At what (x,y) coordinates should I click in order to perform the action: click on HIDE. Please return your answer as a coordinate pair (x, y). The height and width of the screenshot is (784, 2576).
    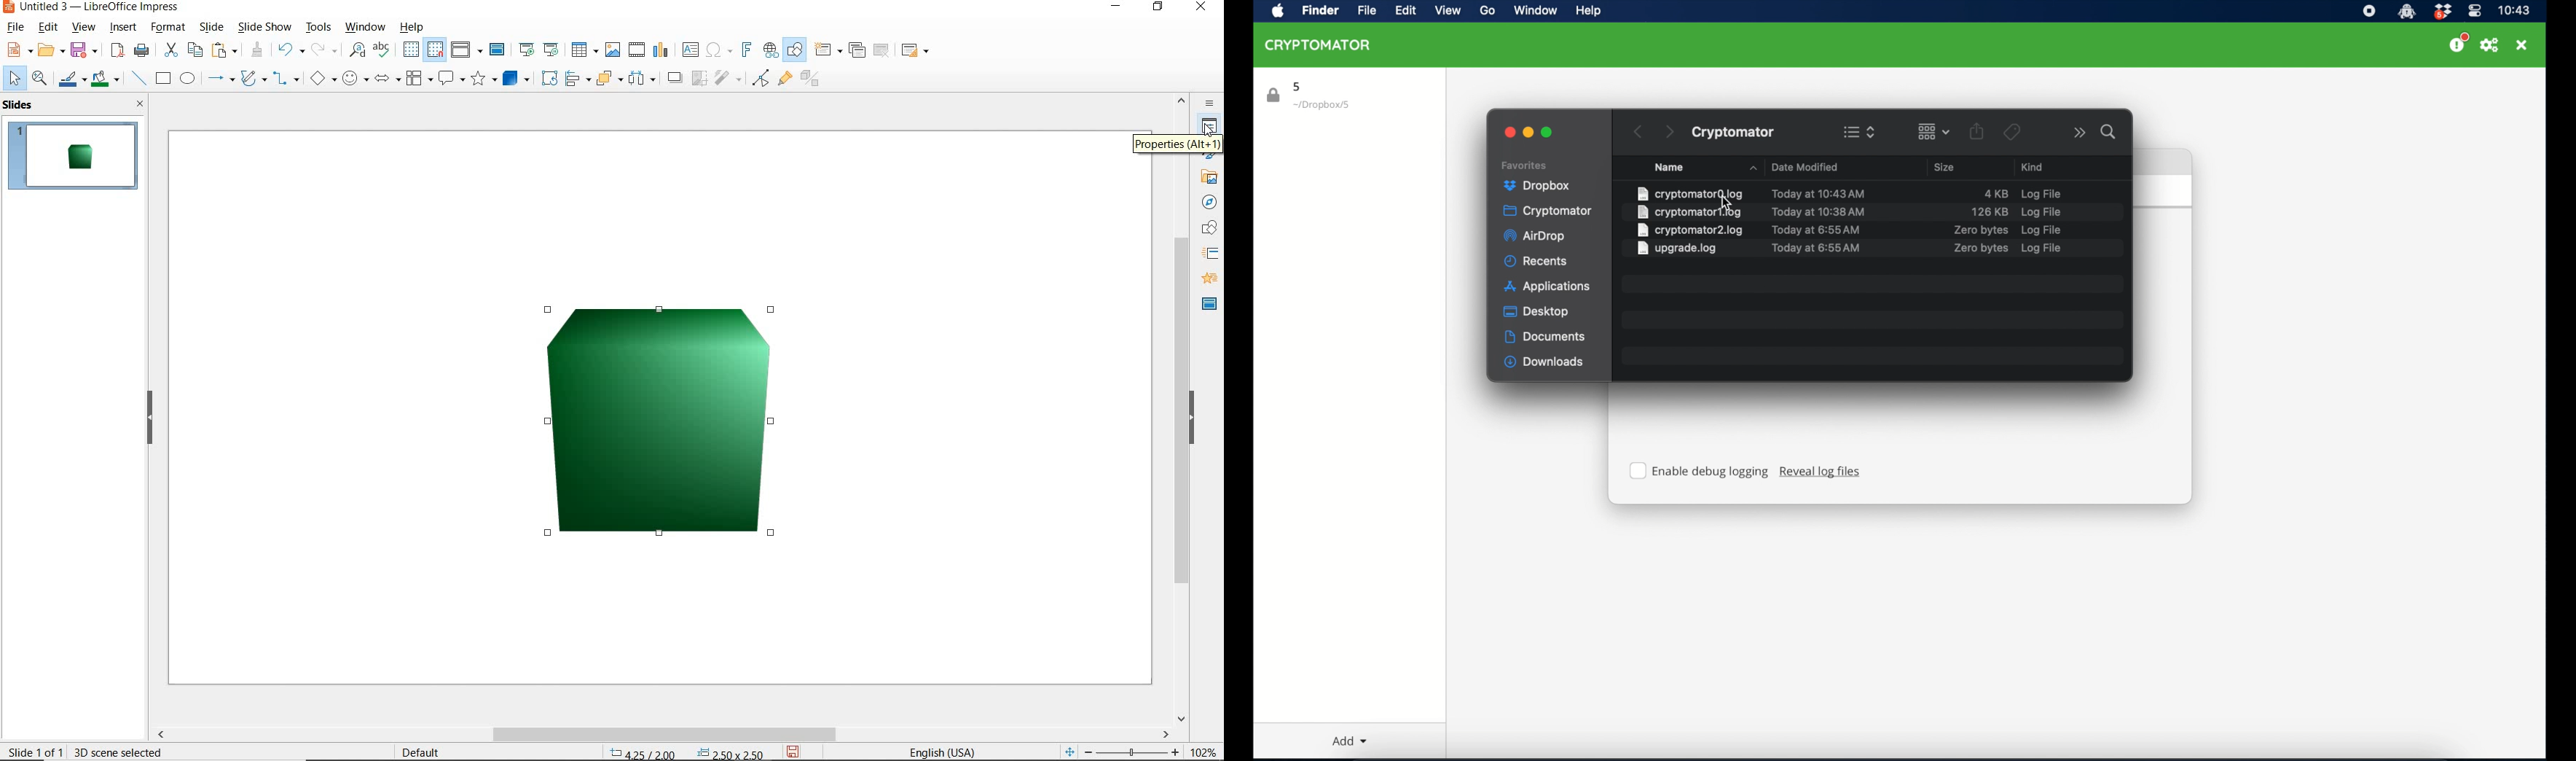
    Looking at the image, I should click on (149, 418).